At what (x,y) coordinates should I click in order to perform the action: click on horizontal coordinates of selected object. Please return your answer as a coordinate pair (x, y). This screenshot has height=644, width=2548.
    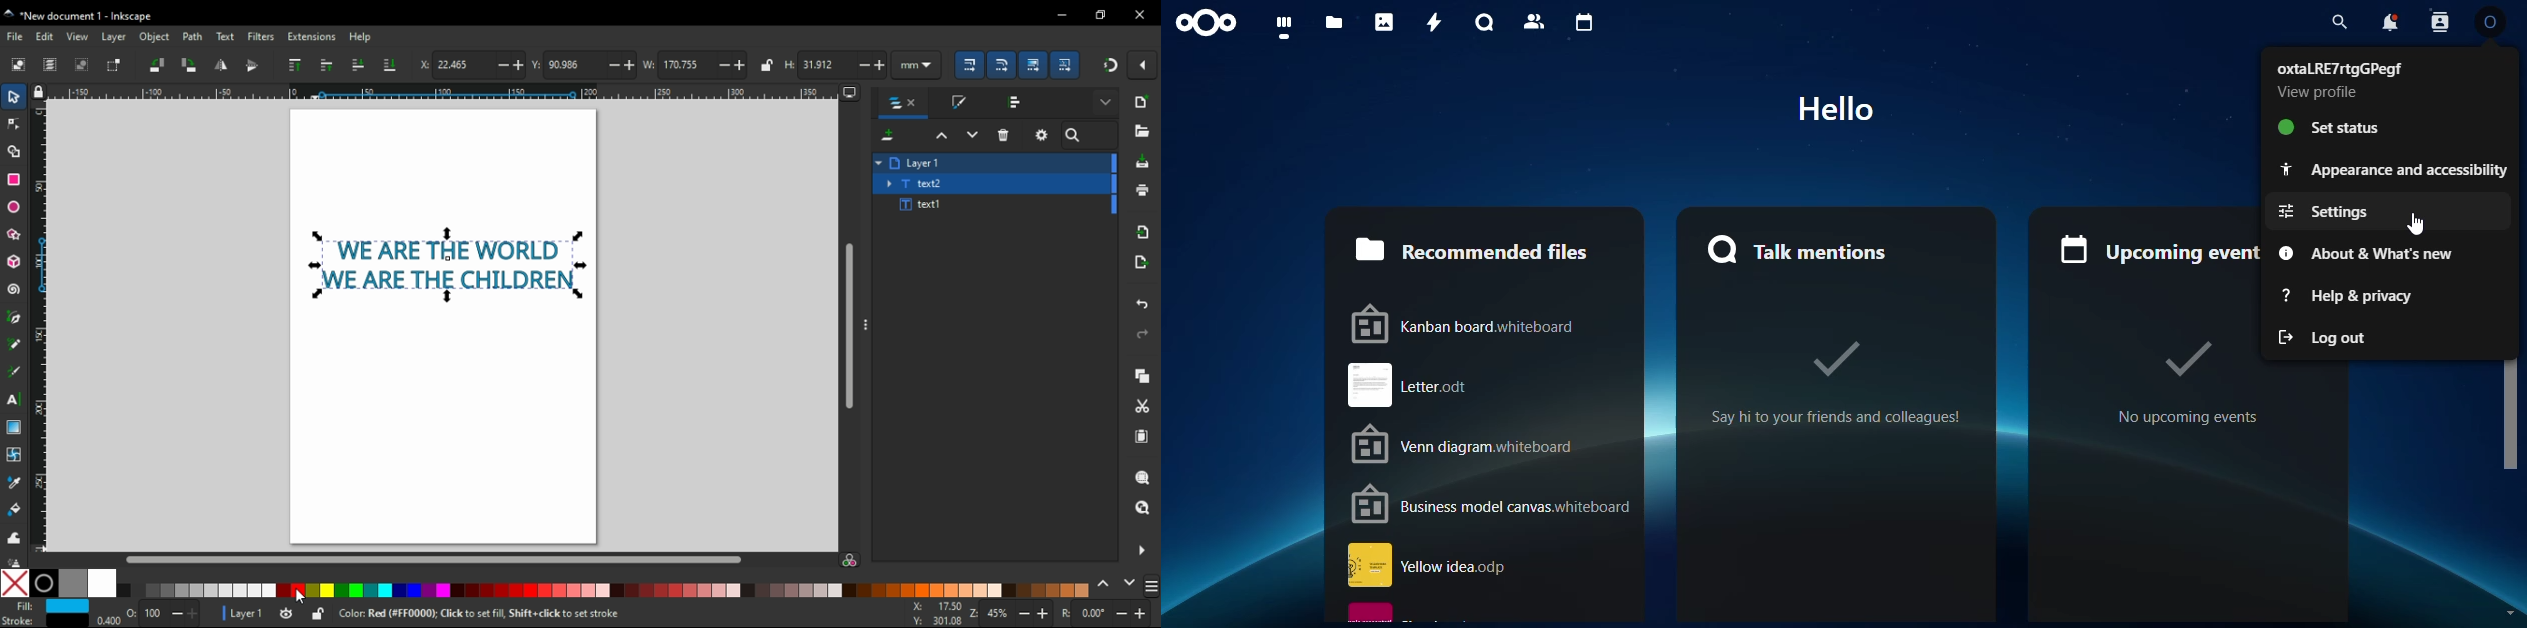
    Looking at the image, I should click on (470, 63).